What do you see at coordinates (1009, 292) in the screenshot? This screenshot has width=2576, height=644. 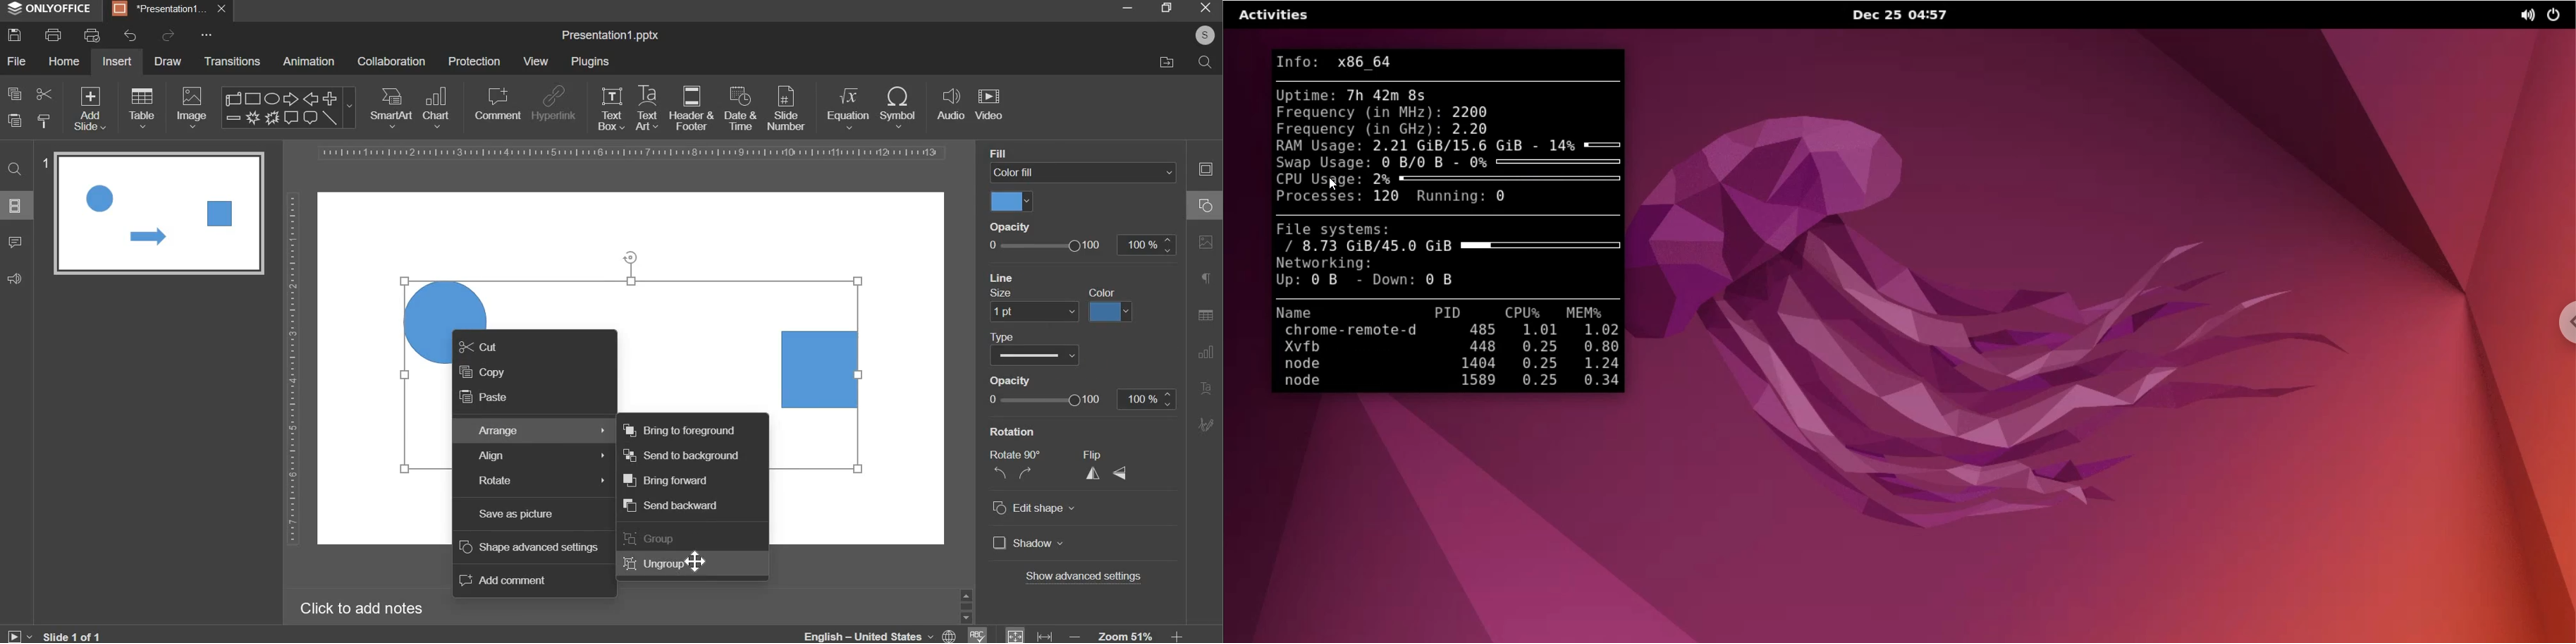 I see `size` at bounding box center [1009, 292].